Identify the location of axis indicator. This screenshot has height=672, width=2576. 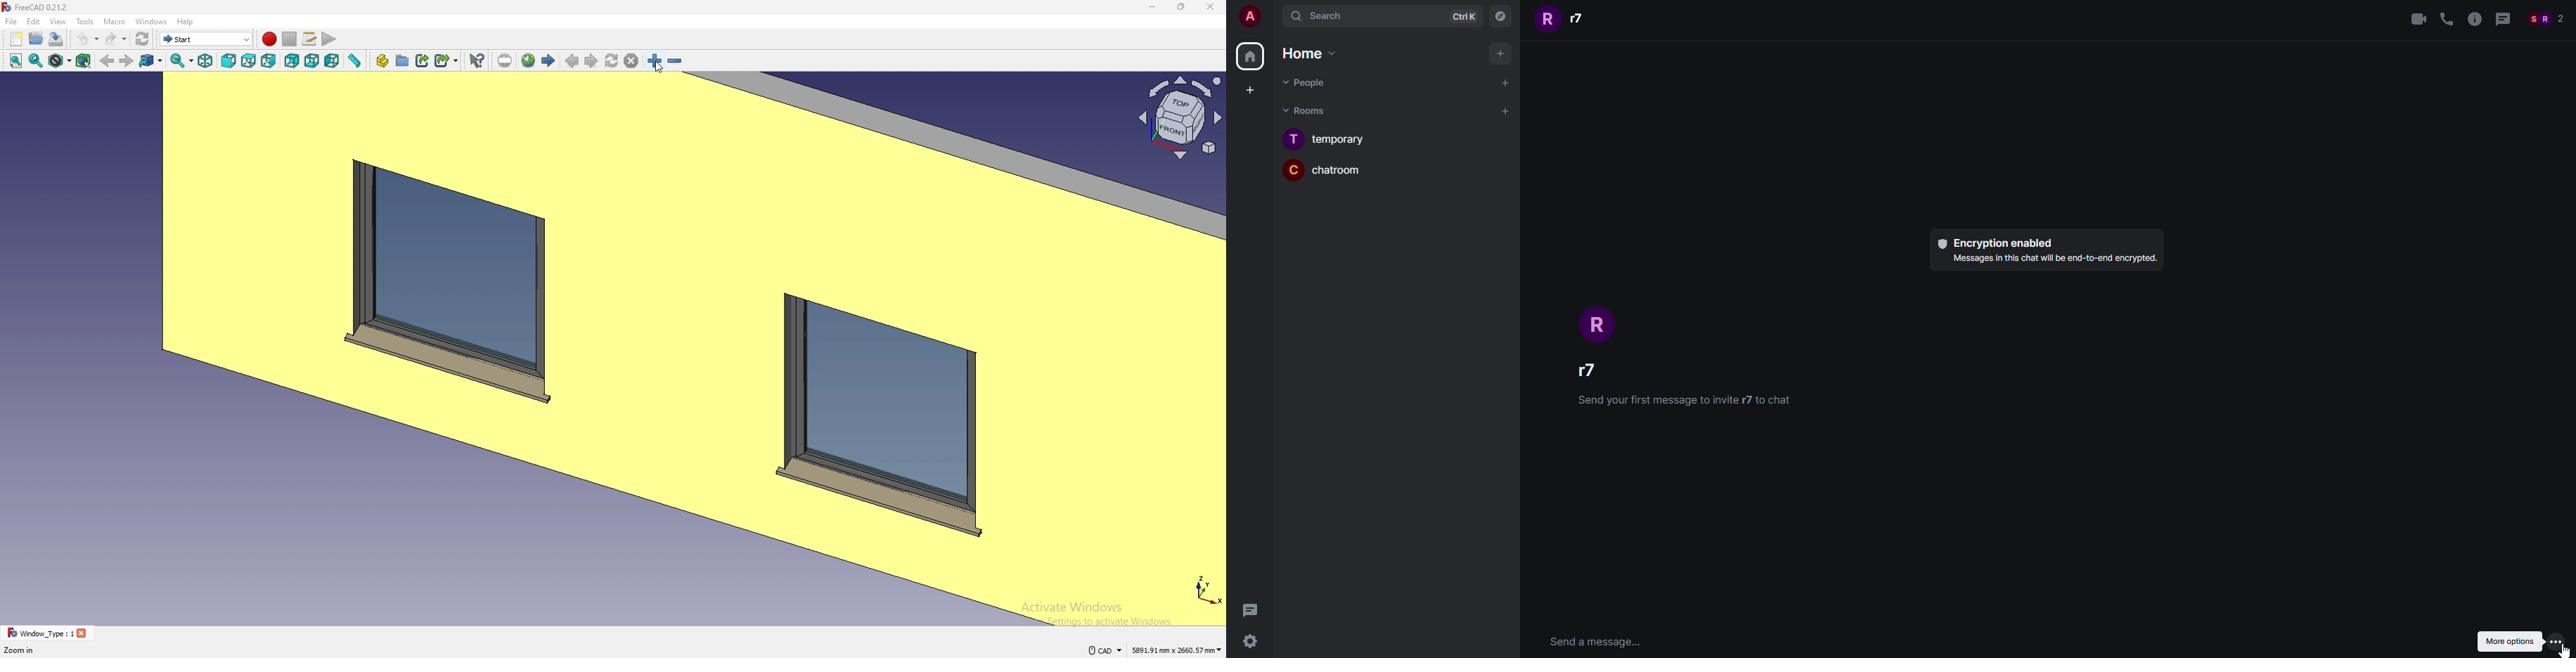
(1179, 117).